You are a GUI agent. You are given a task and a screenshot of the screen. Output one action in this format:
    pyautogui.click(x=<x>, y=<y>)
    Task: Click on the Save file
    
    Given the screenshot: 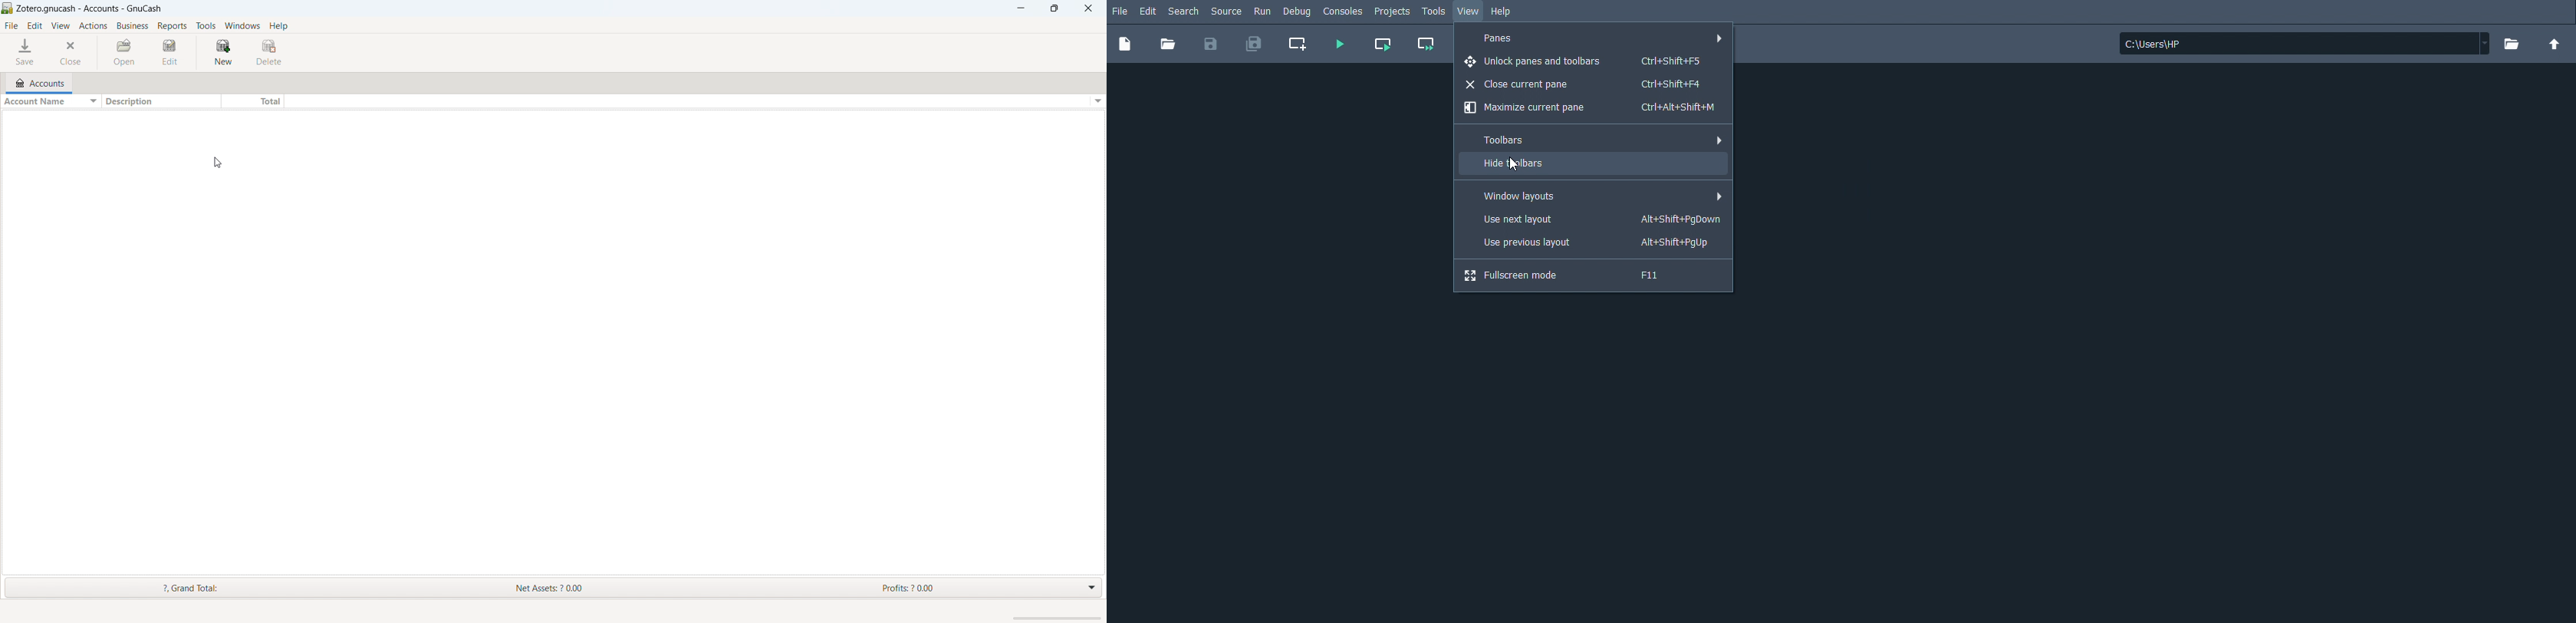 What is the action you would take?
    pyautogui.click(x=1210, y=45)
    